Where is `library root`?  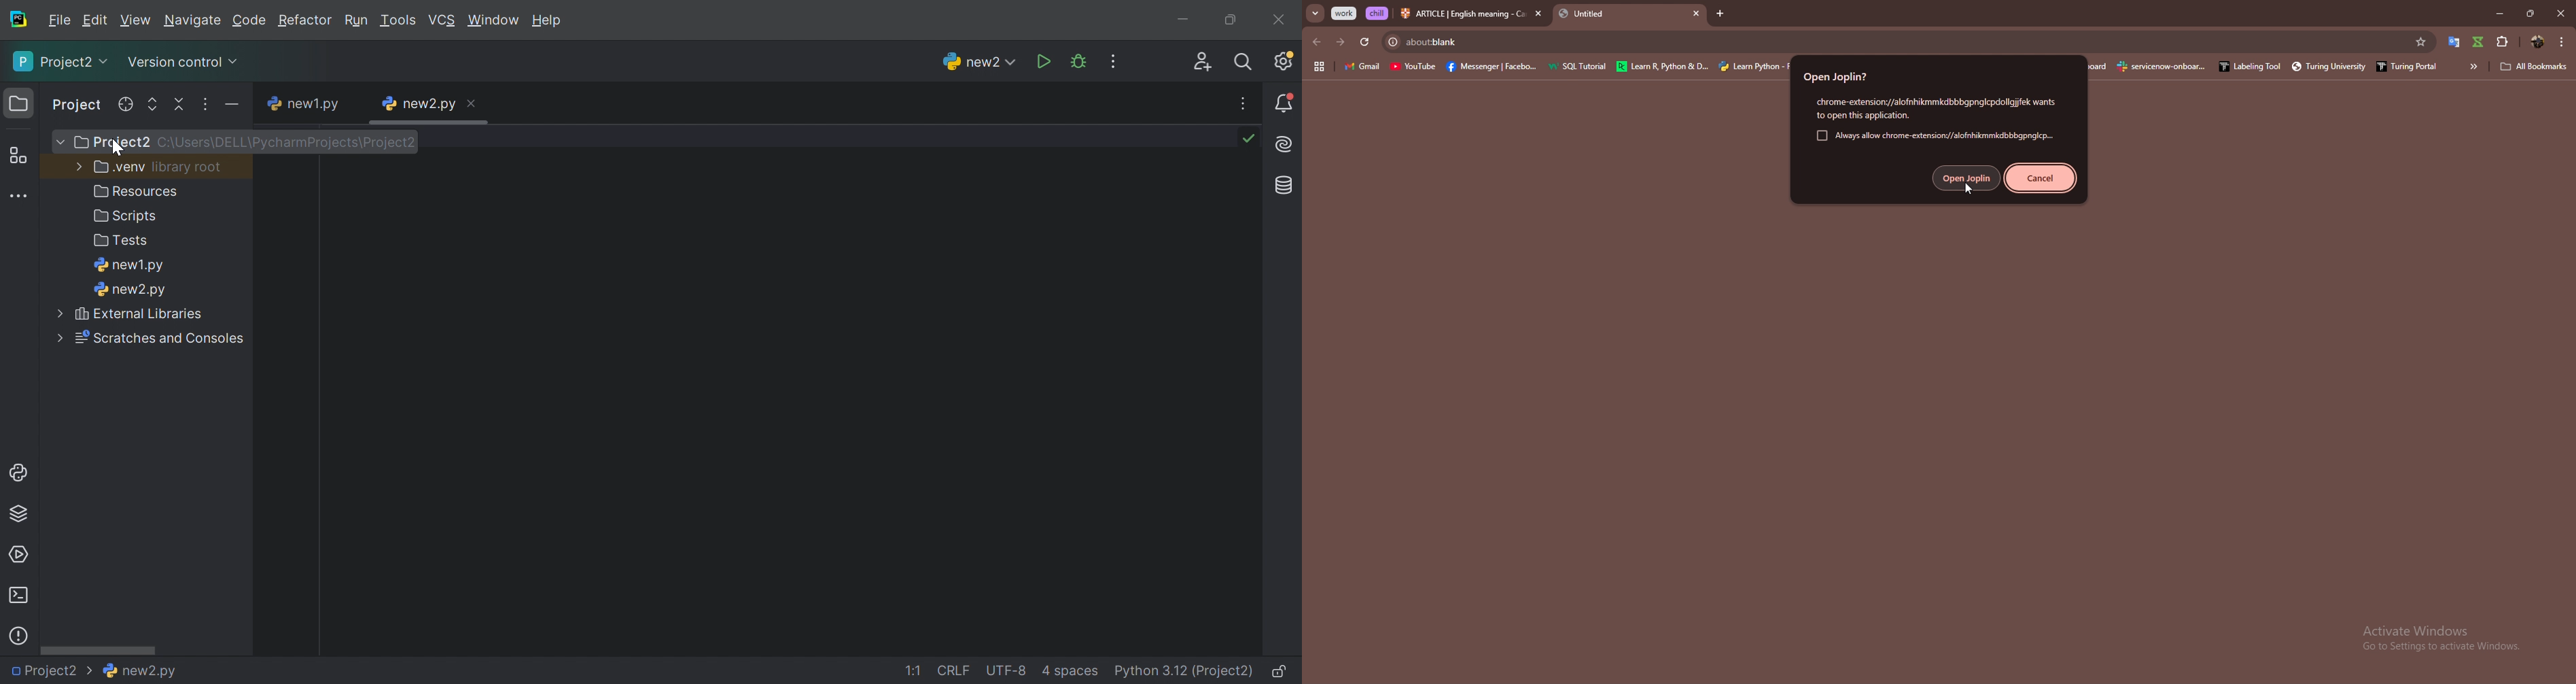 library root is located at coordinates (189, 167).